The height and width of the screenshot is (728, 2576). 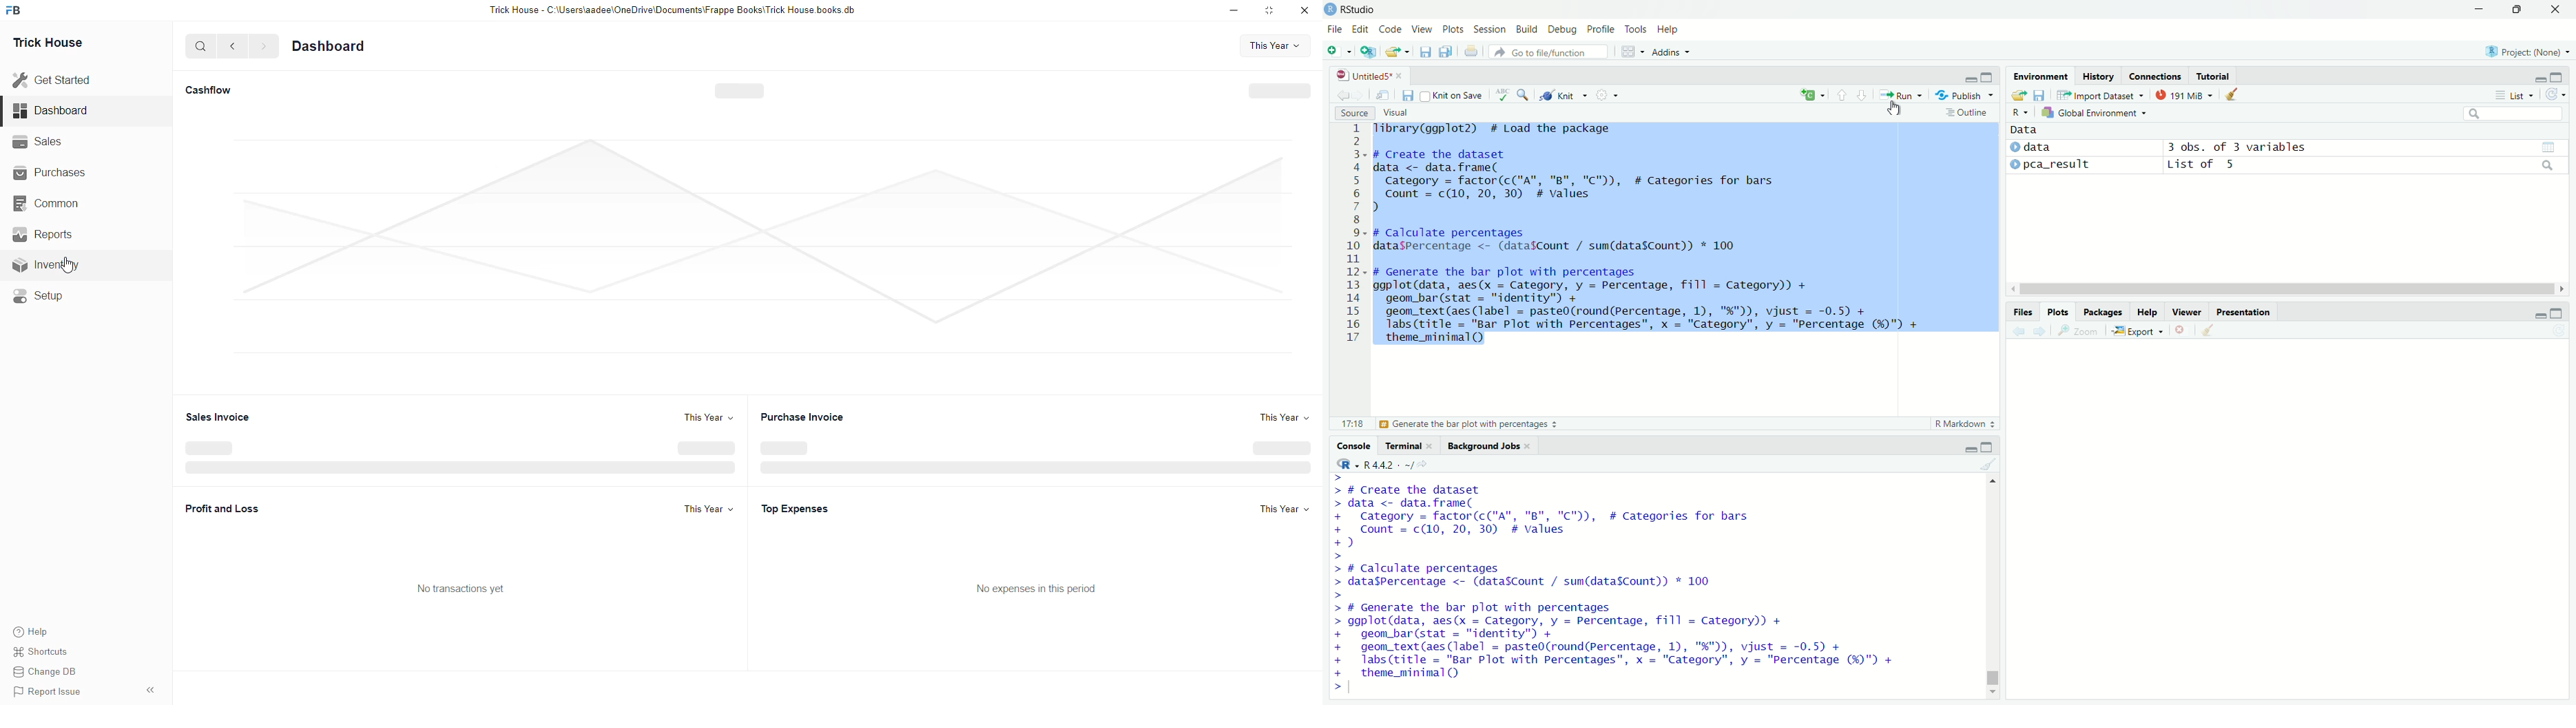 I want to click on plots, so click(x=1454, y=30).